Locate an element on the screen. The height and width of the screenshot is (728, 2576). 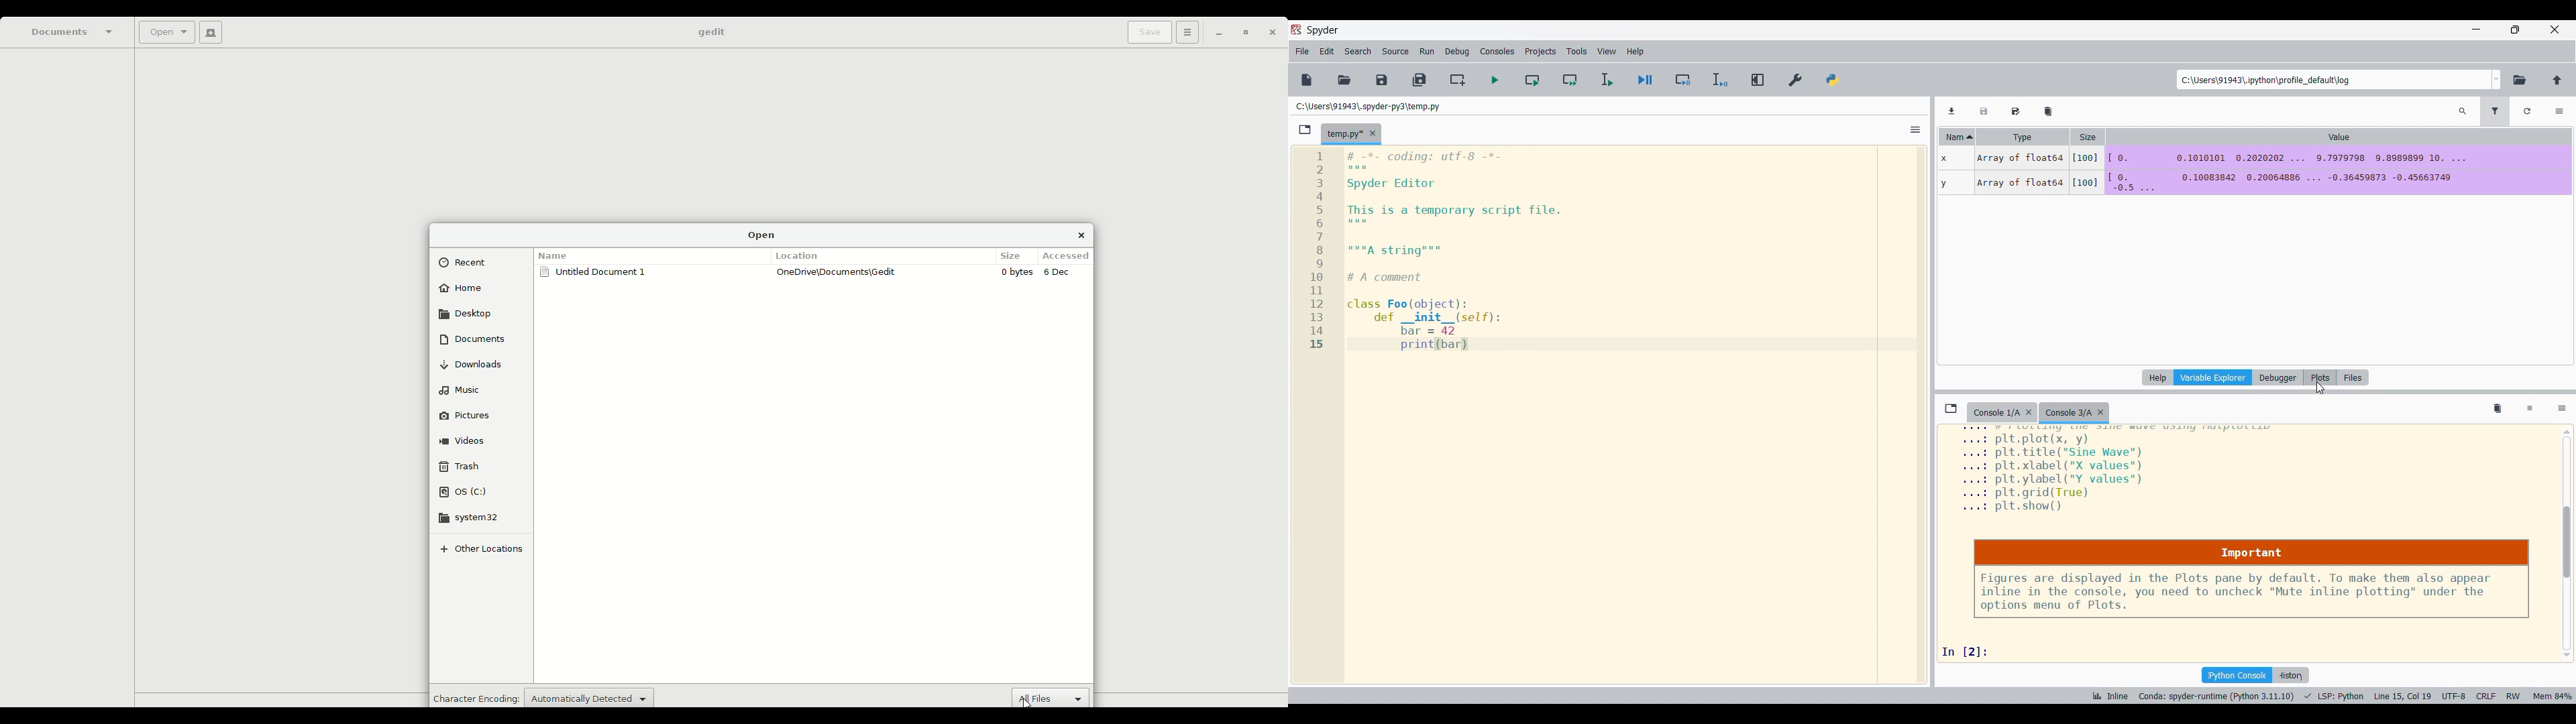
OS is located at coordinates (465, 492).